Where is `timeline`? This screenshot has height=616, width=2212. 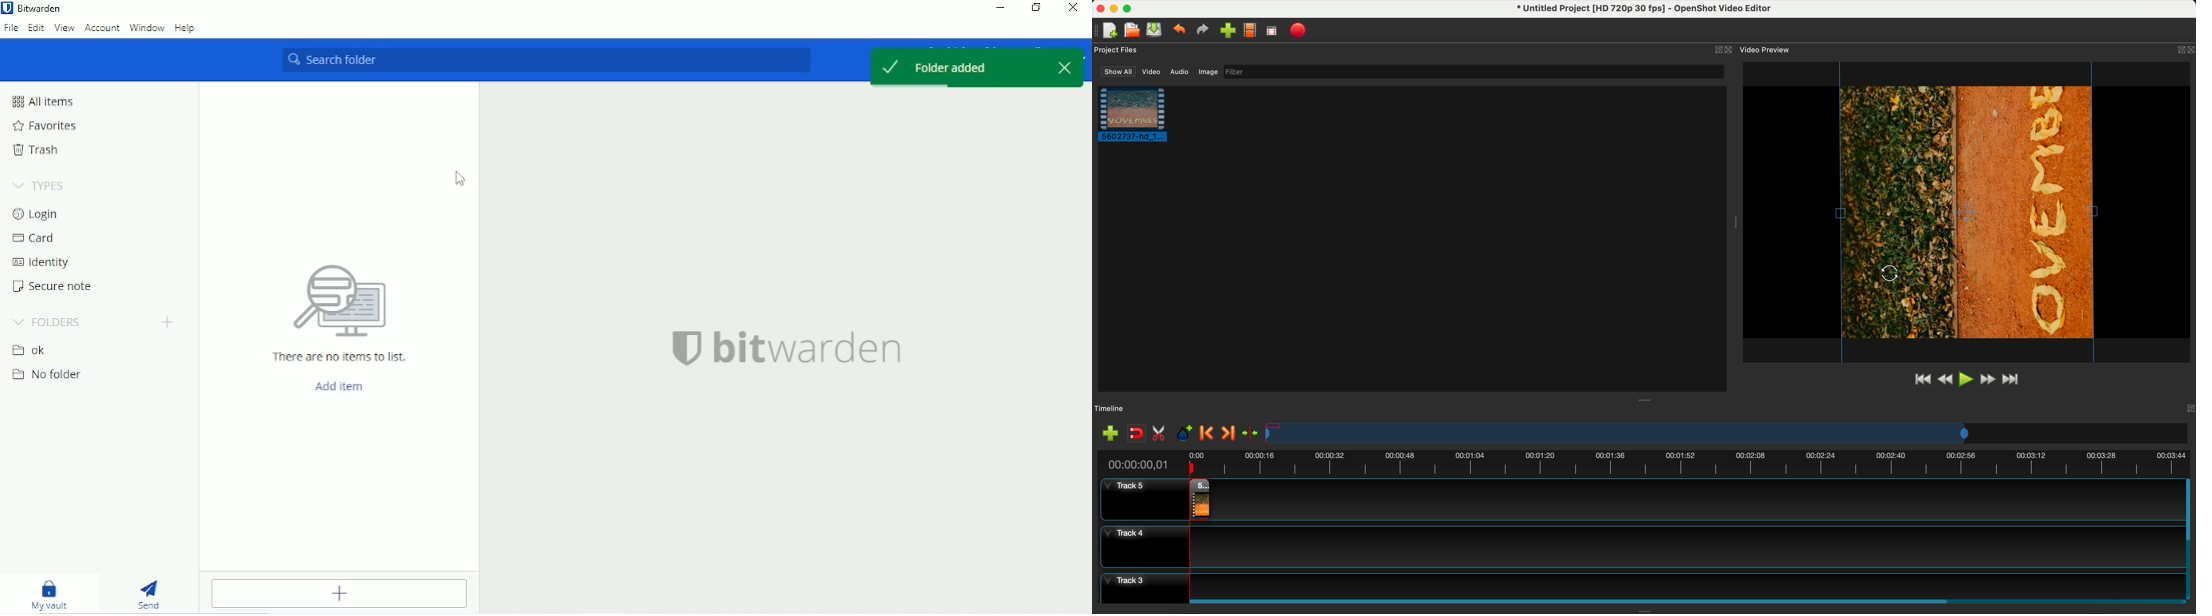
timeline is located at coordinates (1110, 409).